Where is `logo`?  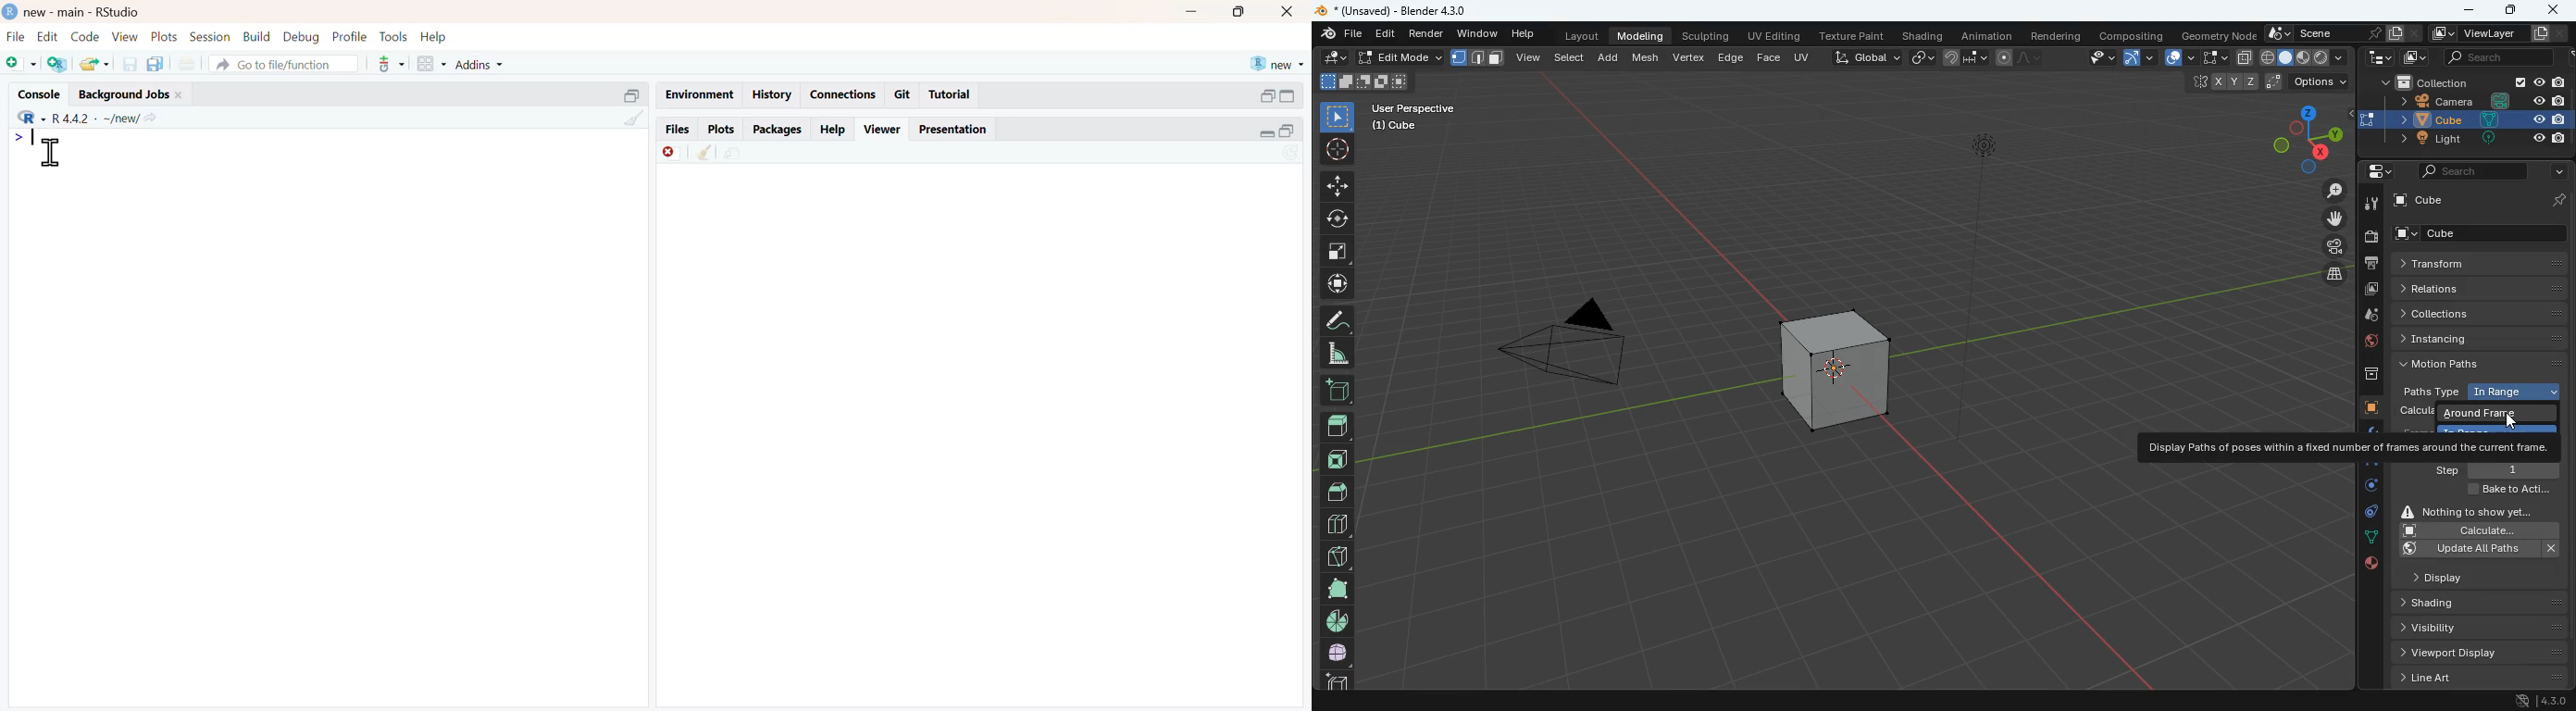 logo is located at coordinates (10, 12).